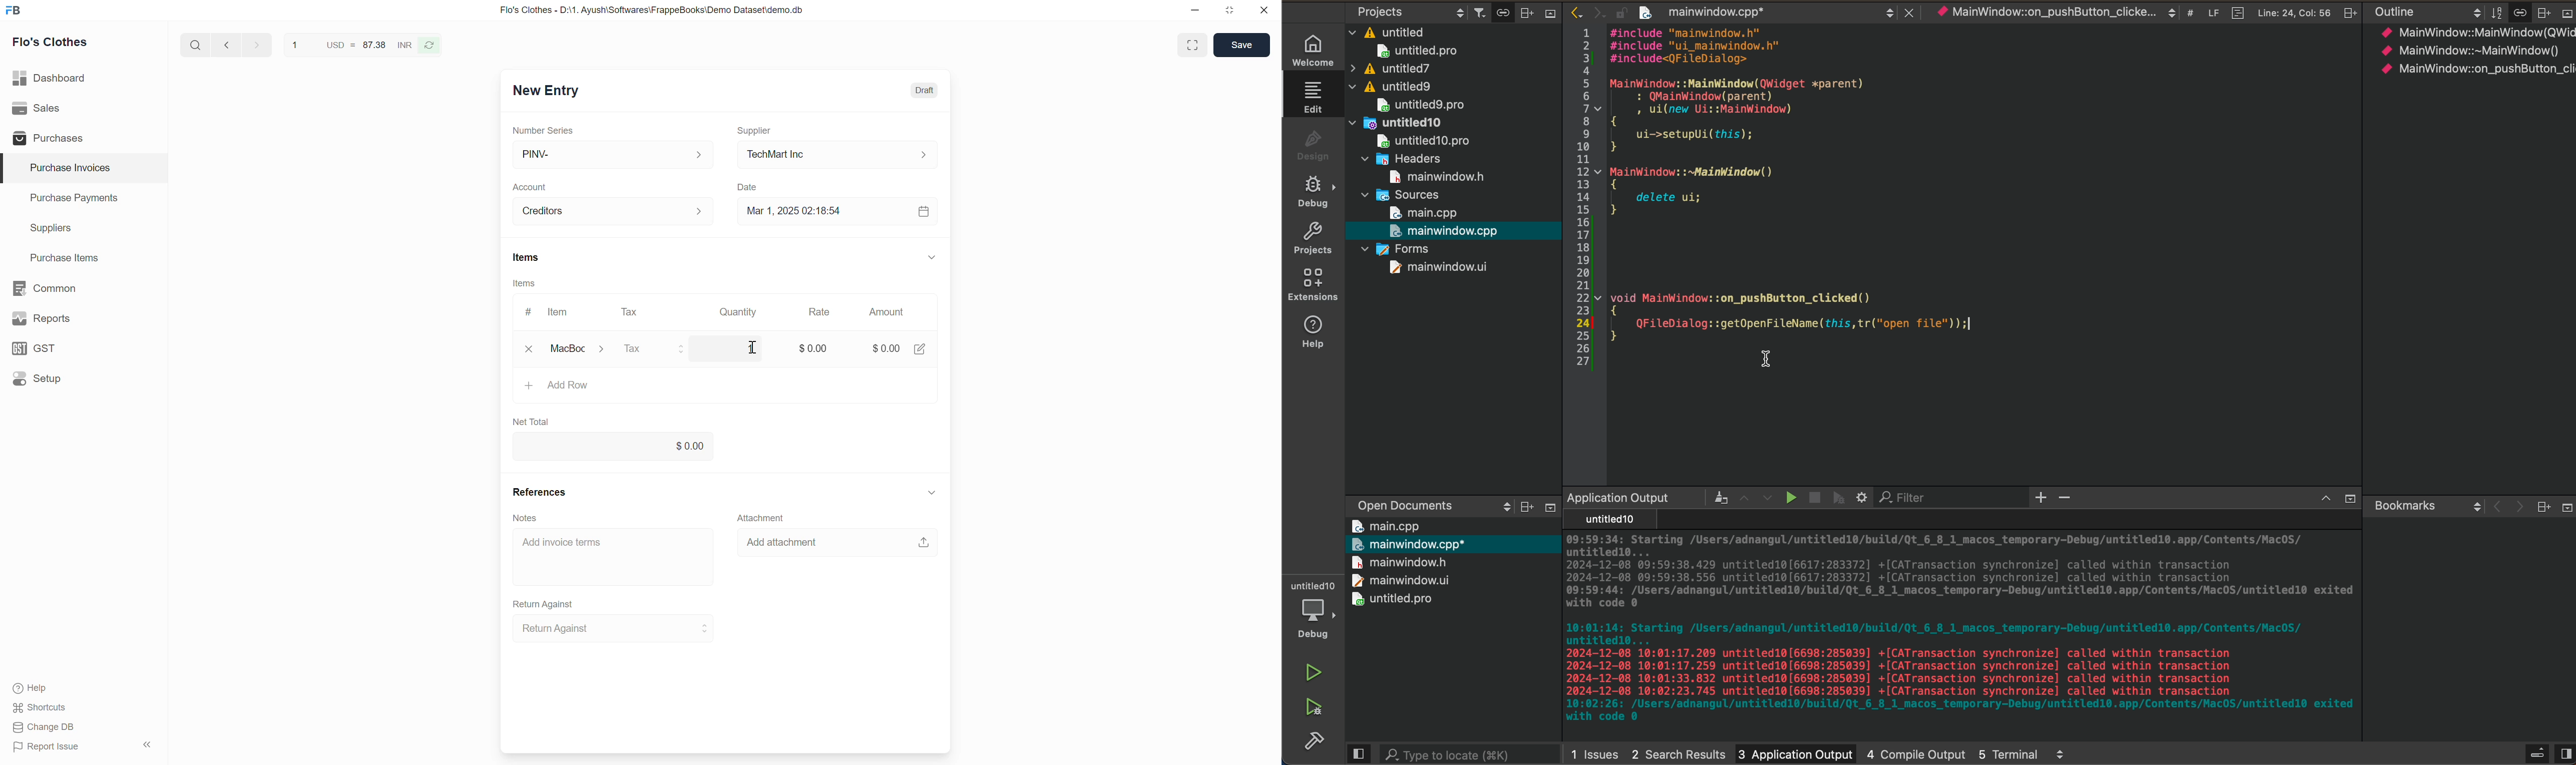 This screenshot has width=2576, height=784. What do you see at coordinates (529, 188) in the screenshot?
I see `Account` at bounding box center [529, 188].